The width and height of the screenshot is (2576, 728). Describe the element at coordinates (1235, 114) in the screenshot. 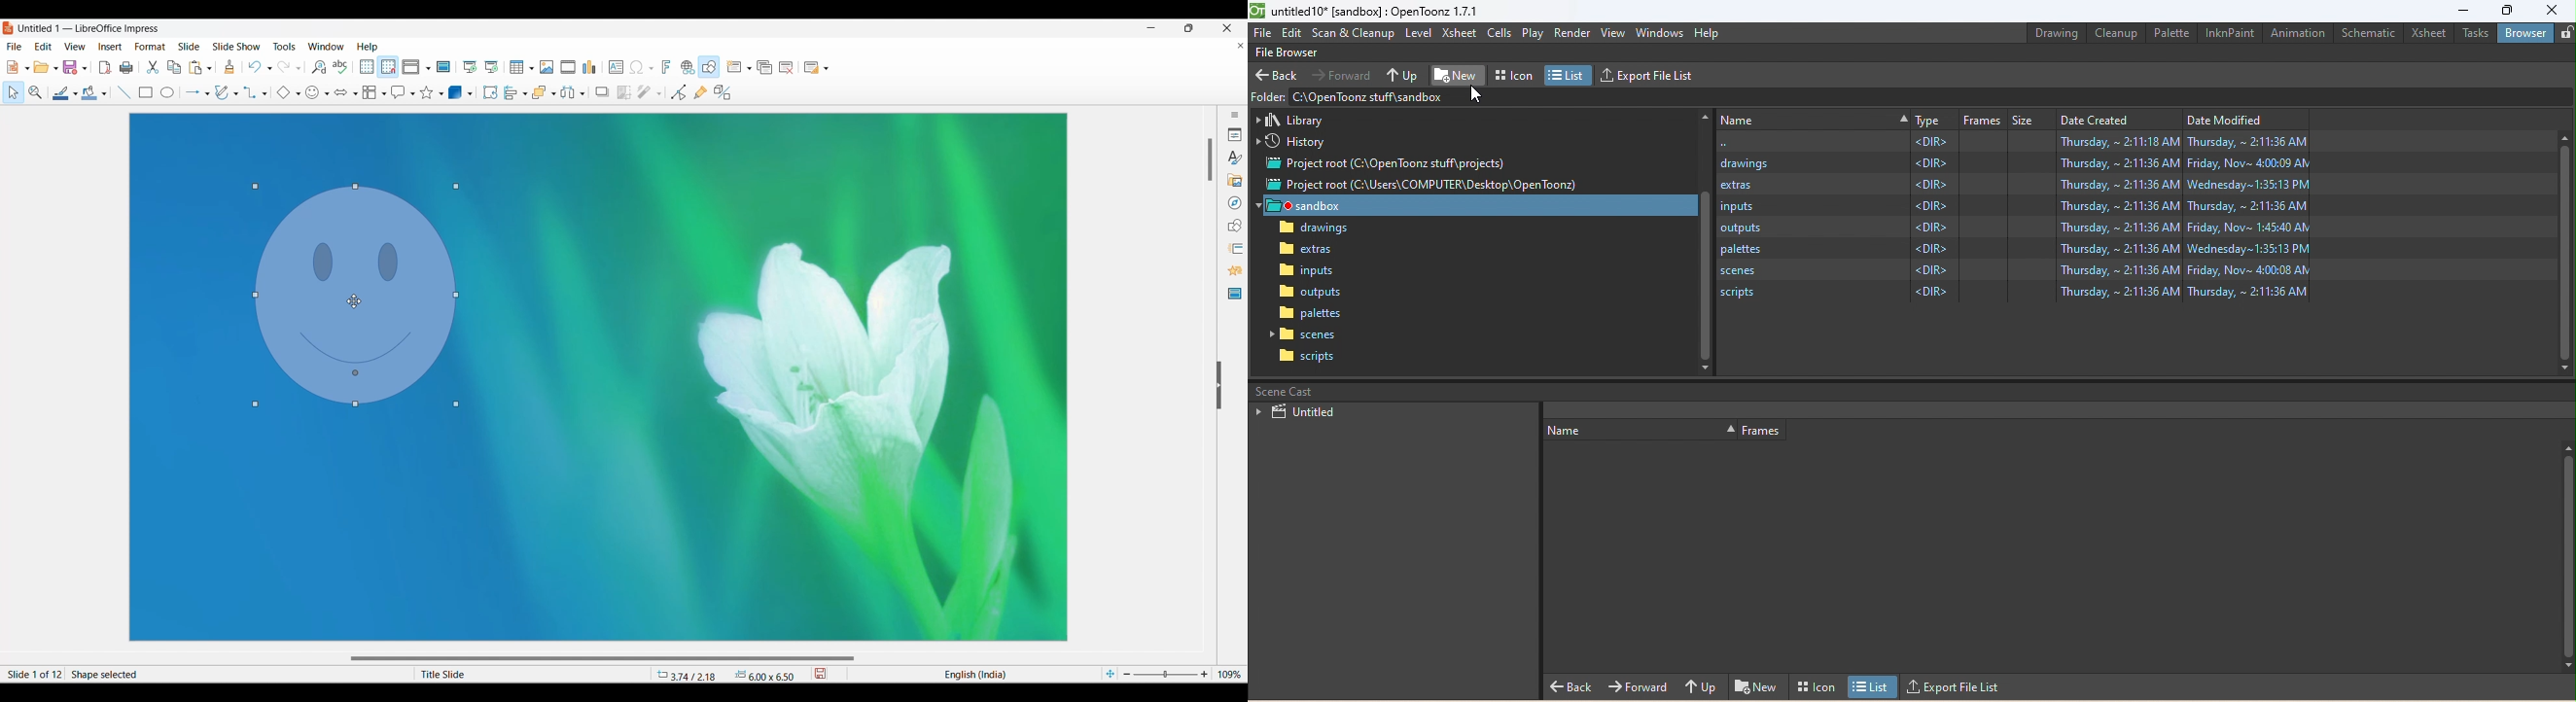

I see `Sidebar settings` at that location.